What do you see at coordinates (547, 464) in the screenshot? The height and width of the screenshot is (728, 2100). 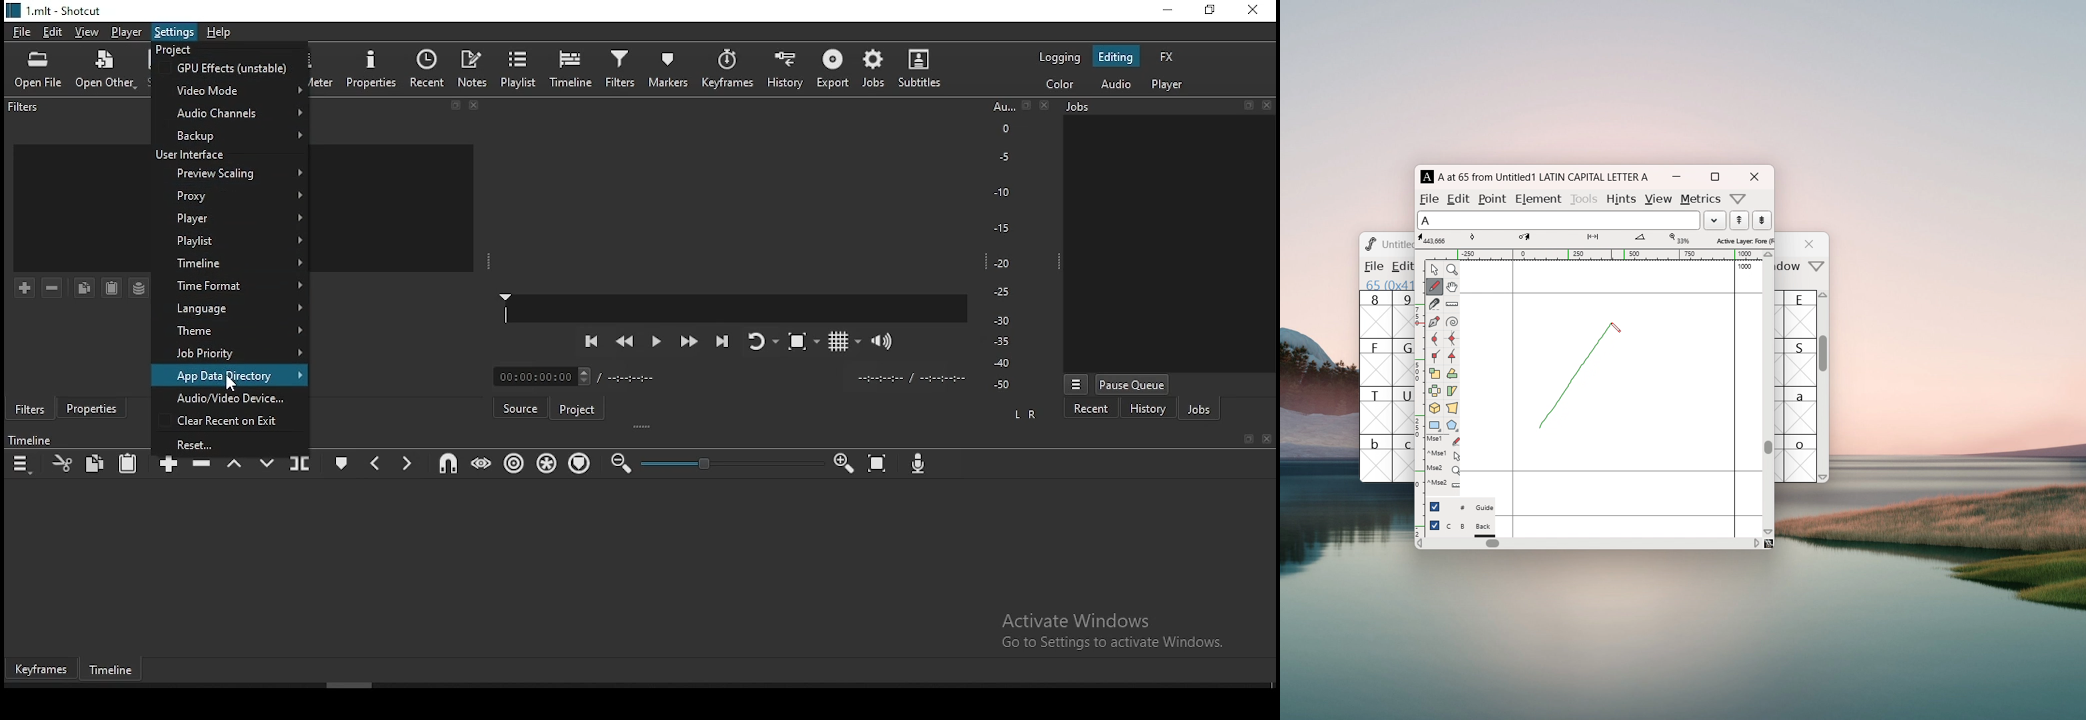 I see `ripple all tracks` at bounding box center [547, 464].